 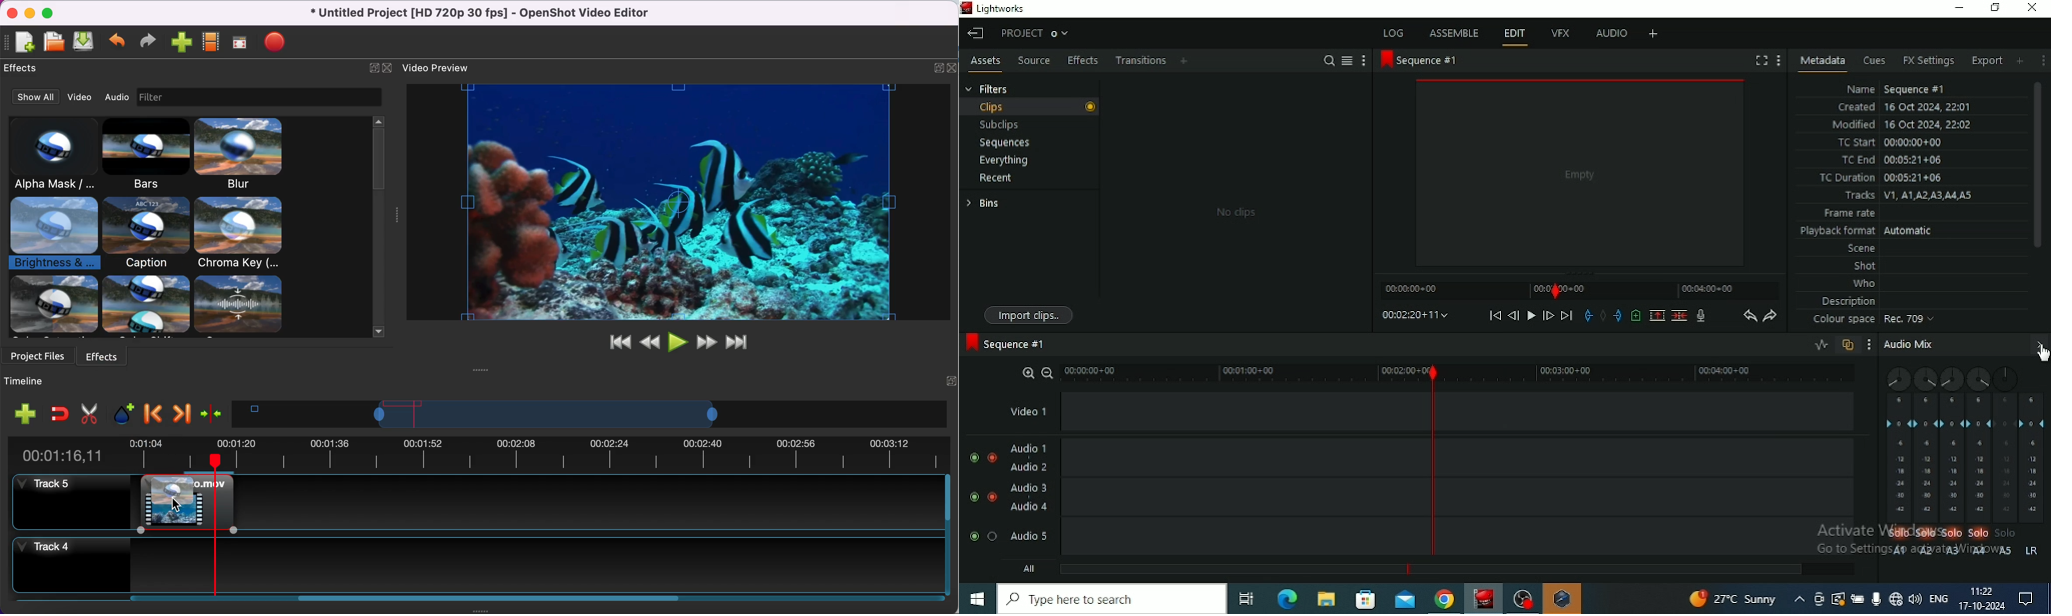 I want to click on effects, so click(x=105, y=355).